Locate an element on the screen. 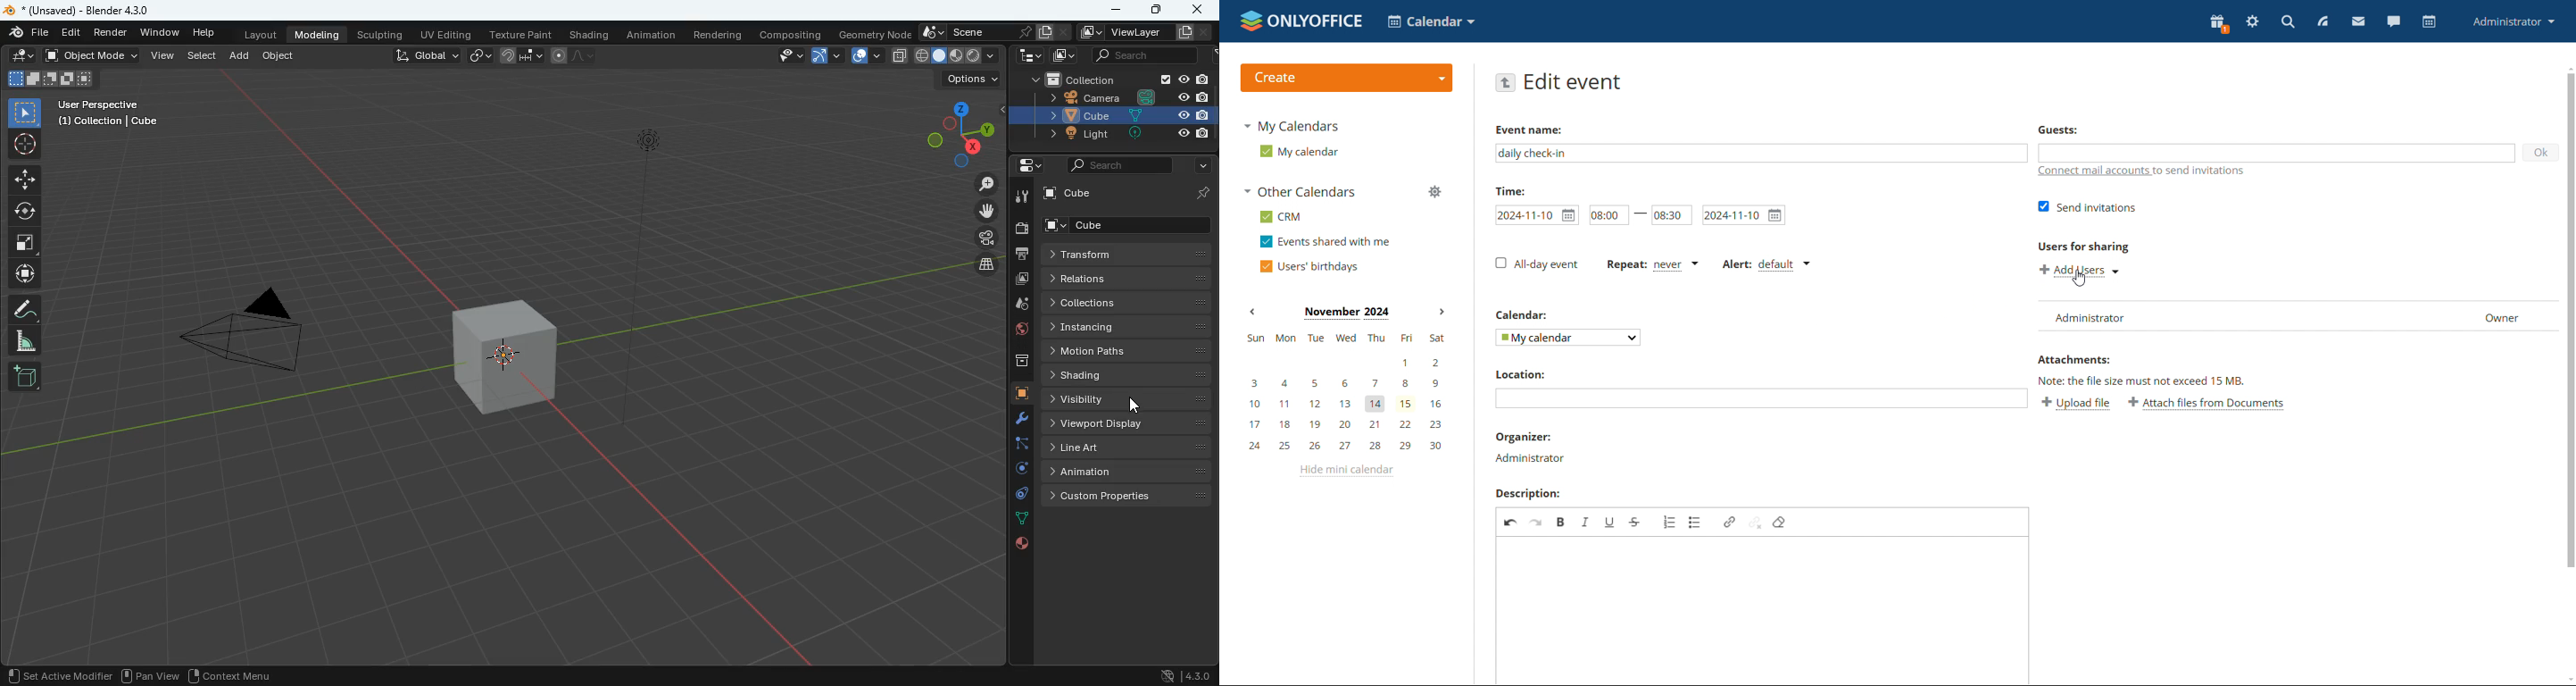 Image resolution: width=2576 pixels, height=700 pixels. description is located at coordinates (1527, 494).